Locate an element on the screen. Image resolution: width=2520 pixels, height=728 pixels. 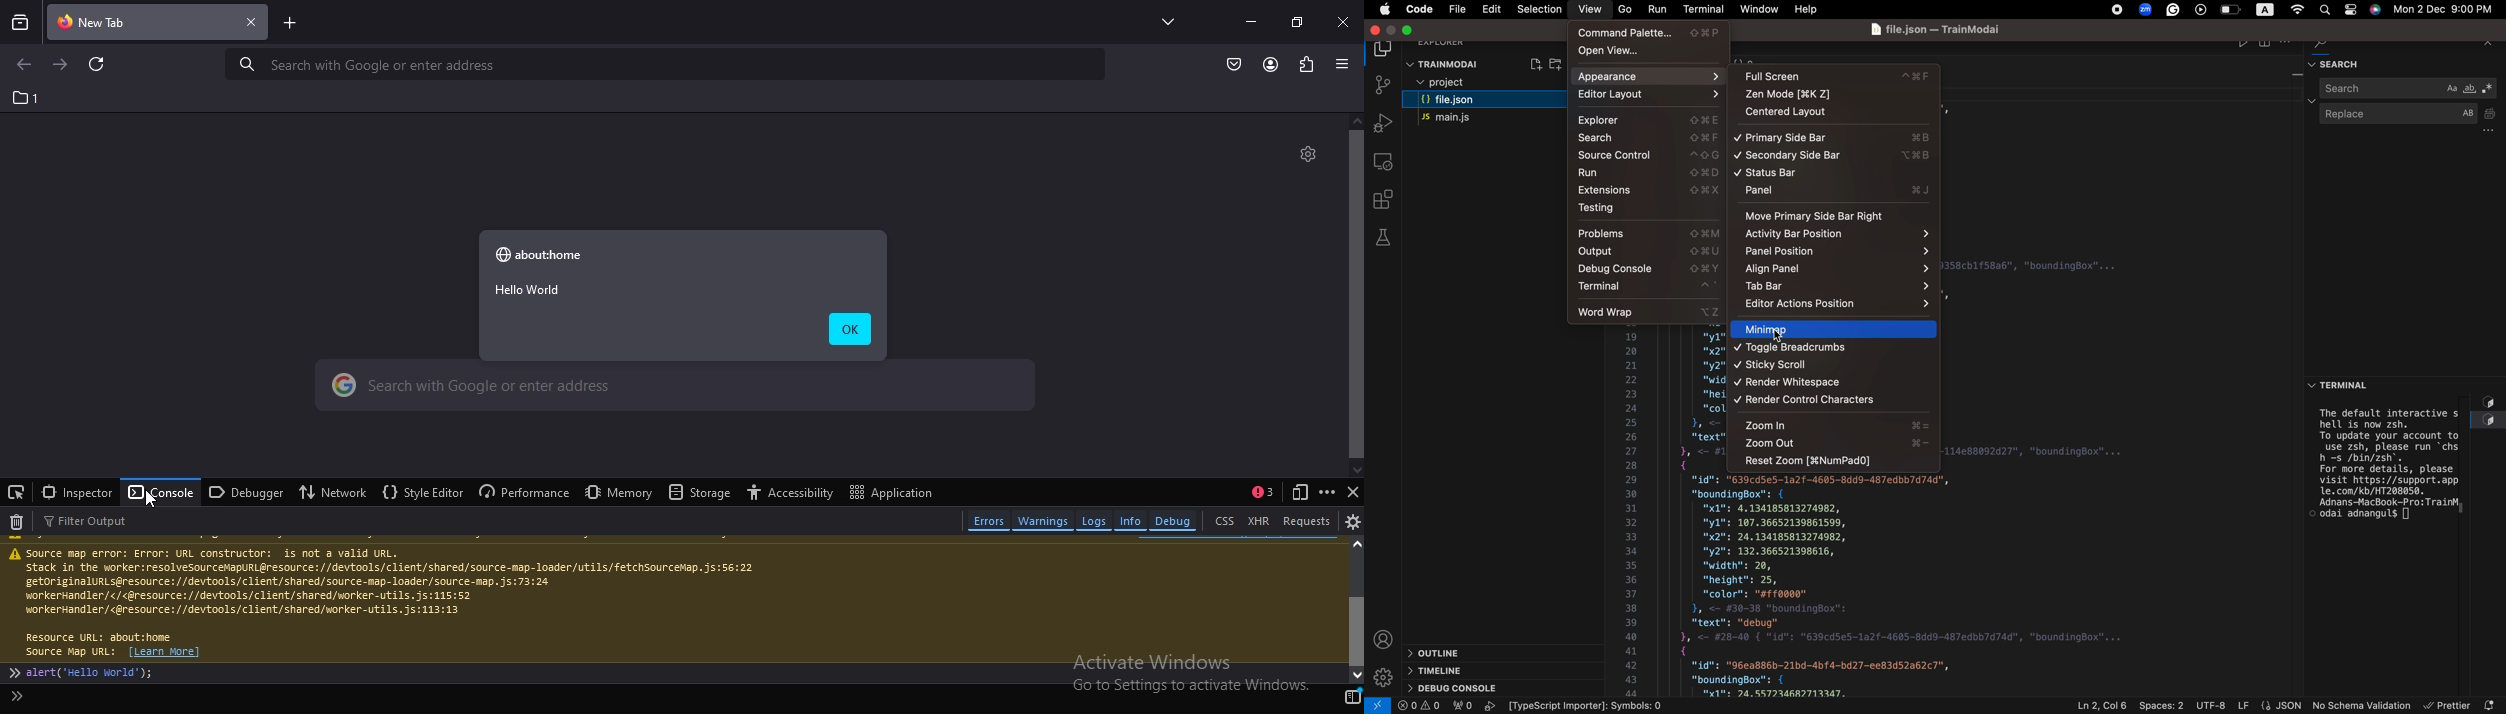
code is located at coordinates (1418, 8).